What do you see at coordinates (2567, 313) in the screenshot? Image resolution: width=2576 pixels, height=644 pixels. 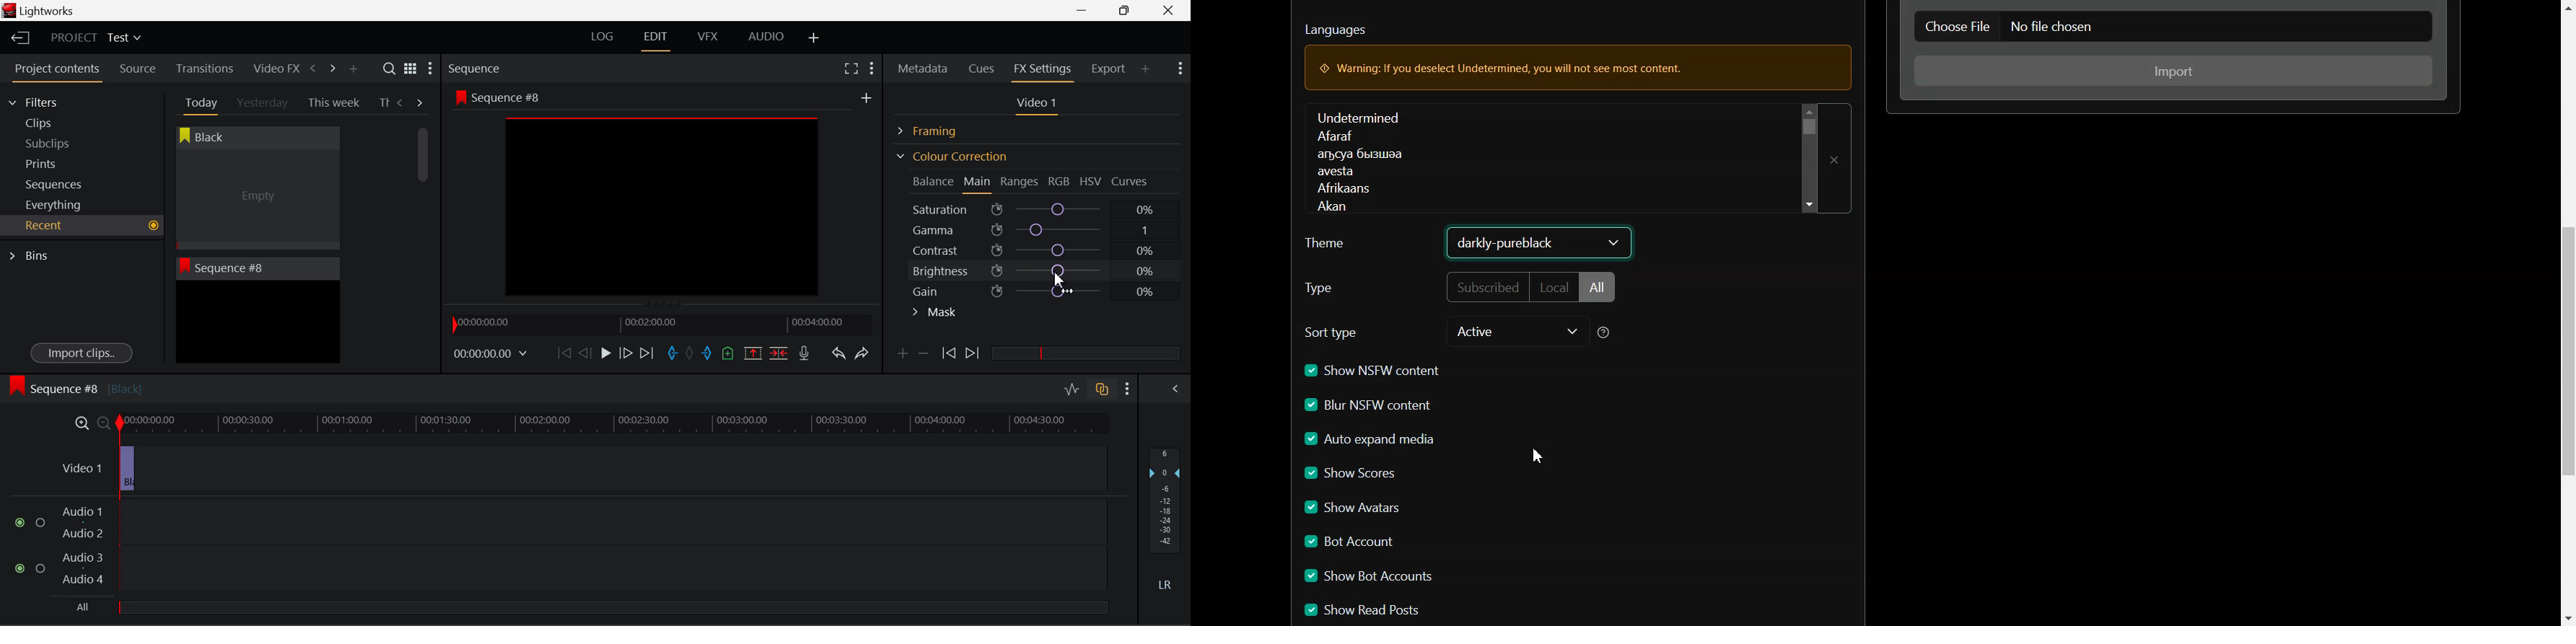 I see `Vertical Scroll bar` at bounding box center [2567, 313].